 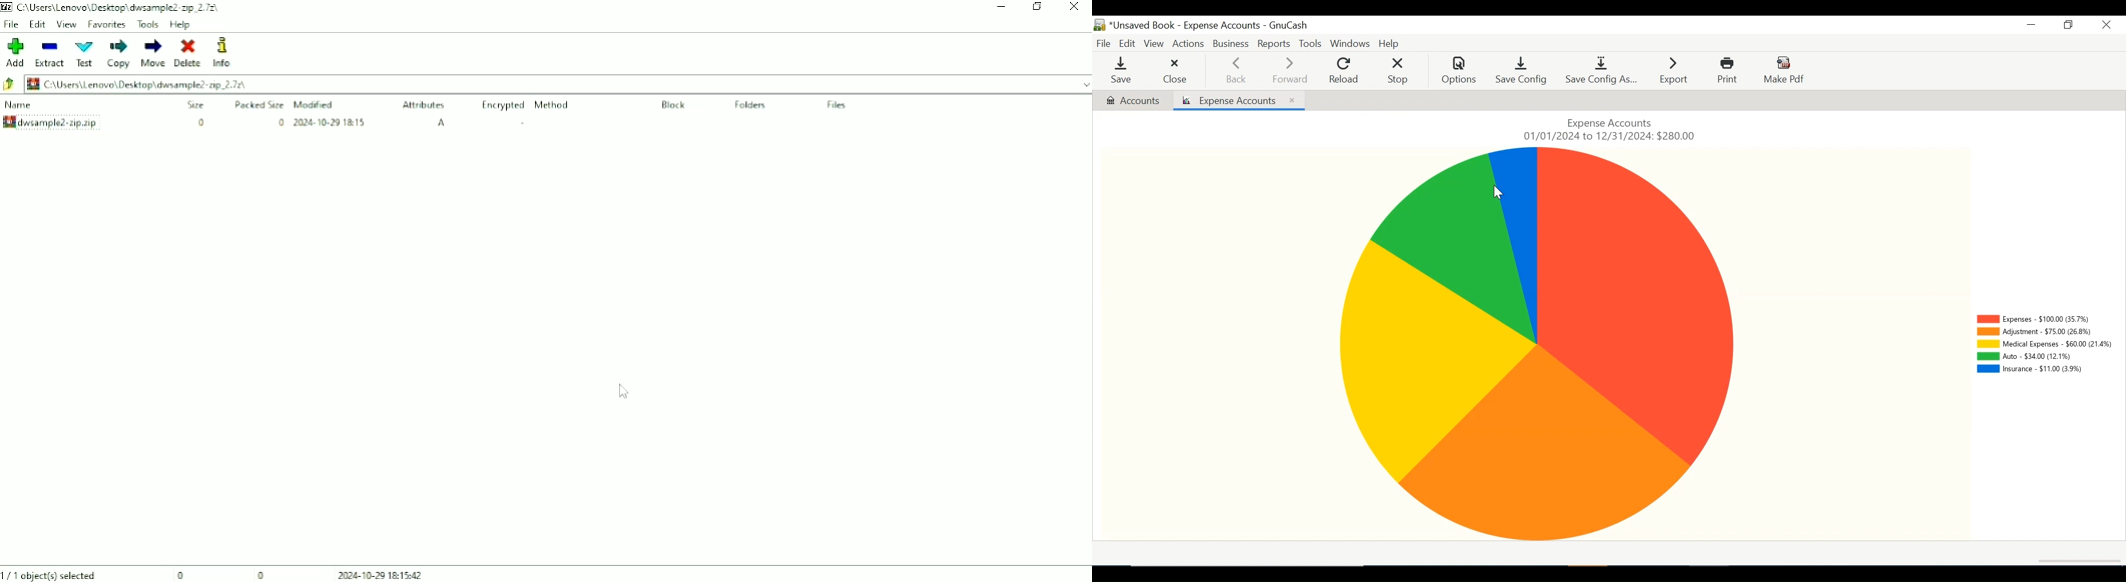 I want to click on Modified, so click(x=317, y=104).